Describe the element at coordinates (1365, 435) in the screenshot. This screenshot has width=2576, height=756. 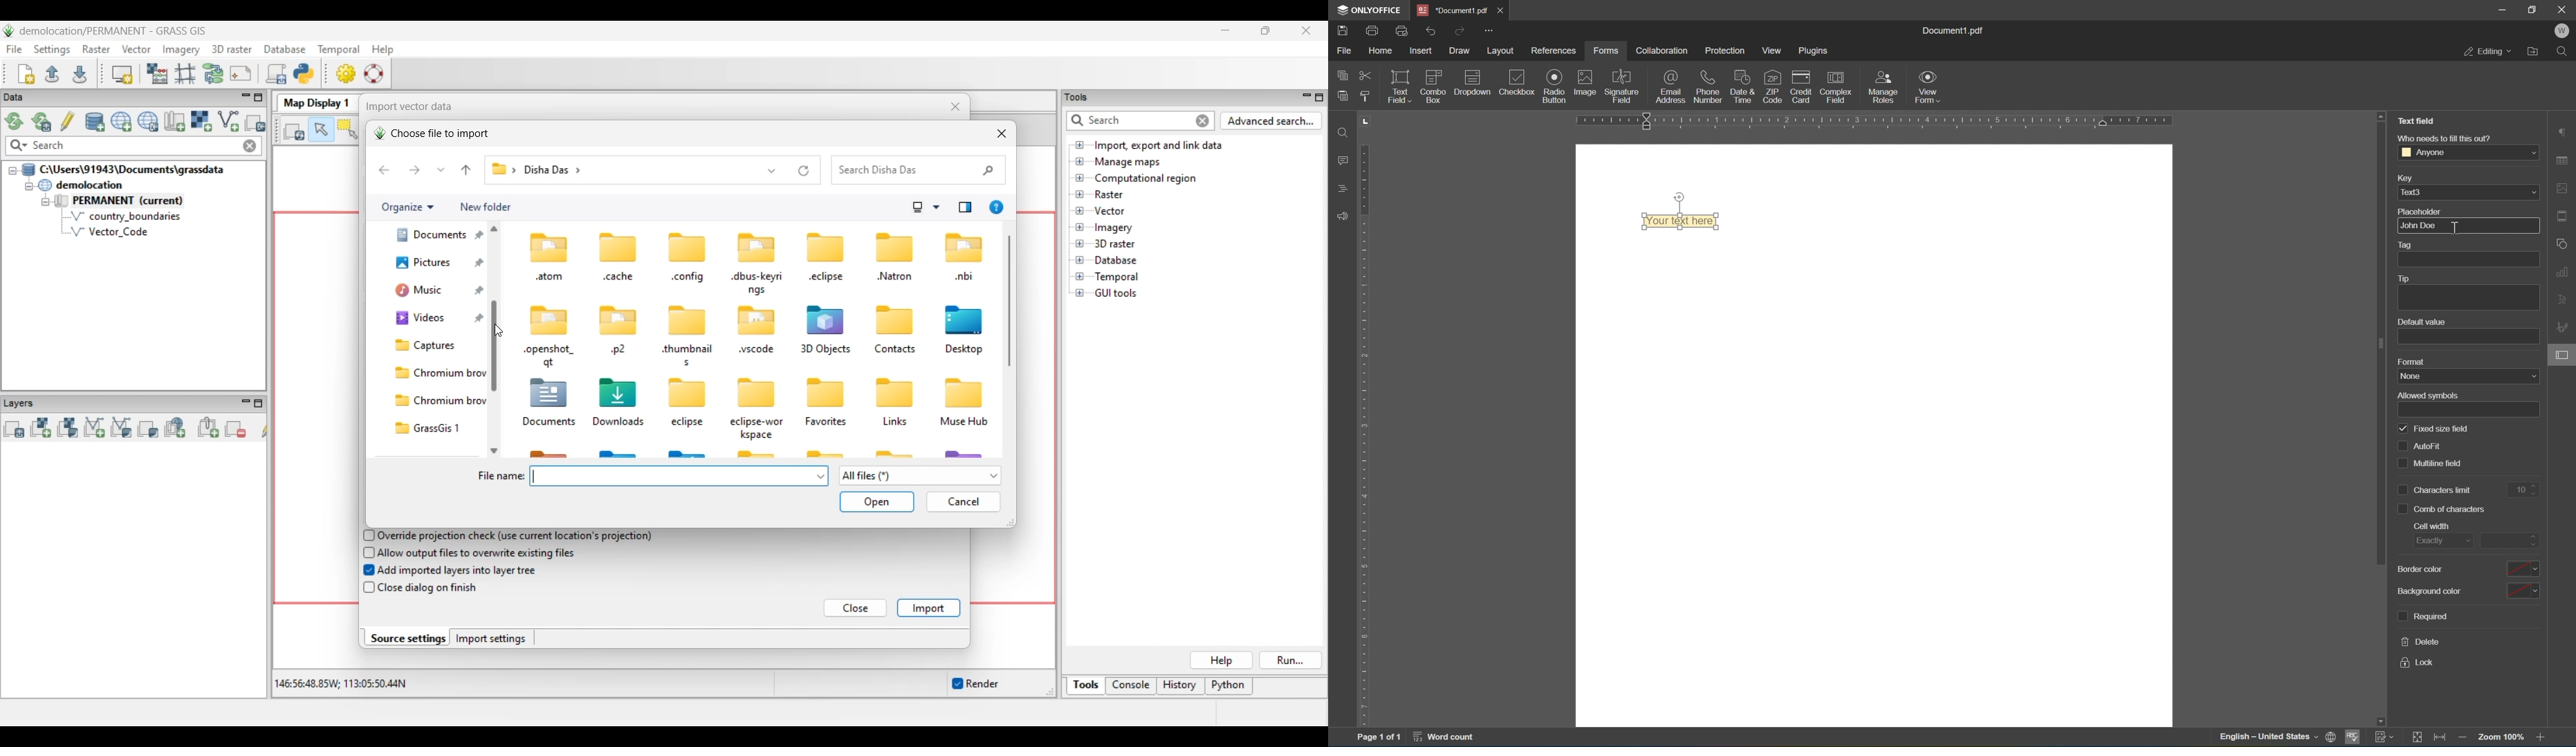
I see `ruler` at that location.